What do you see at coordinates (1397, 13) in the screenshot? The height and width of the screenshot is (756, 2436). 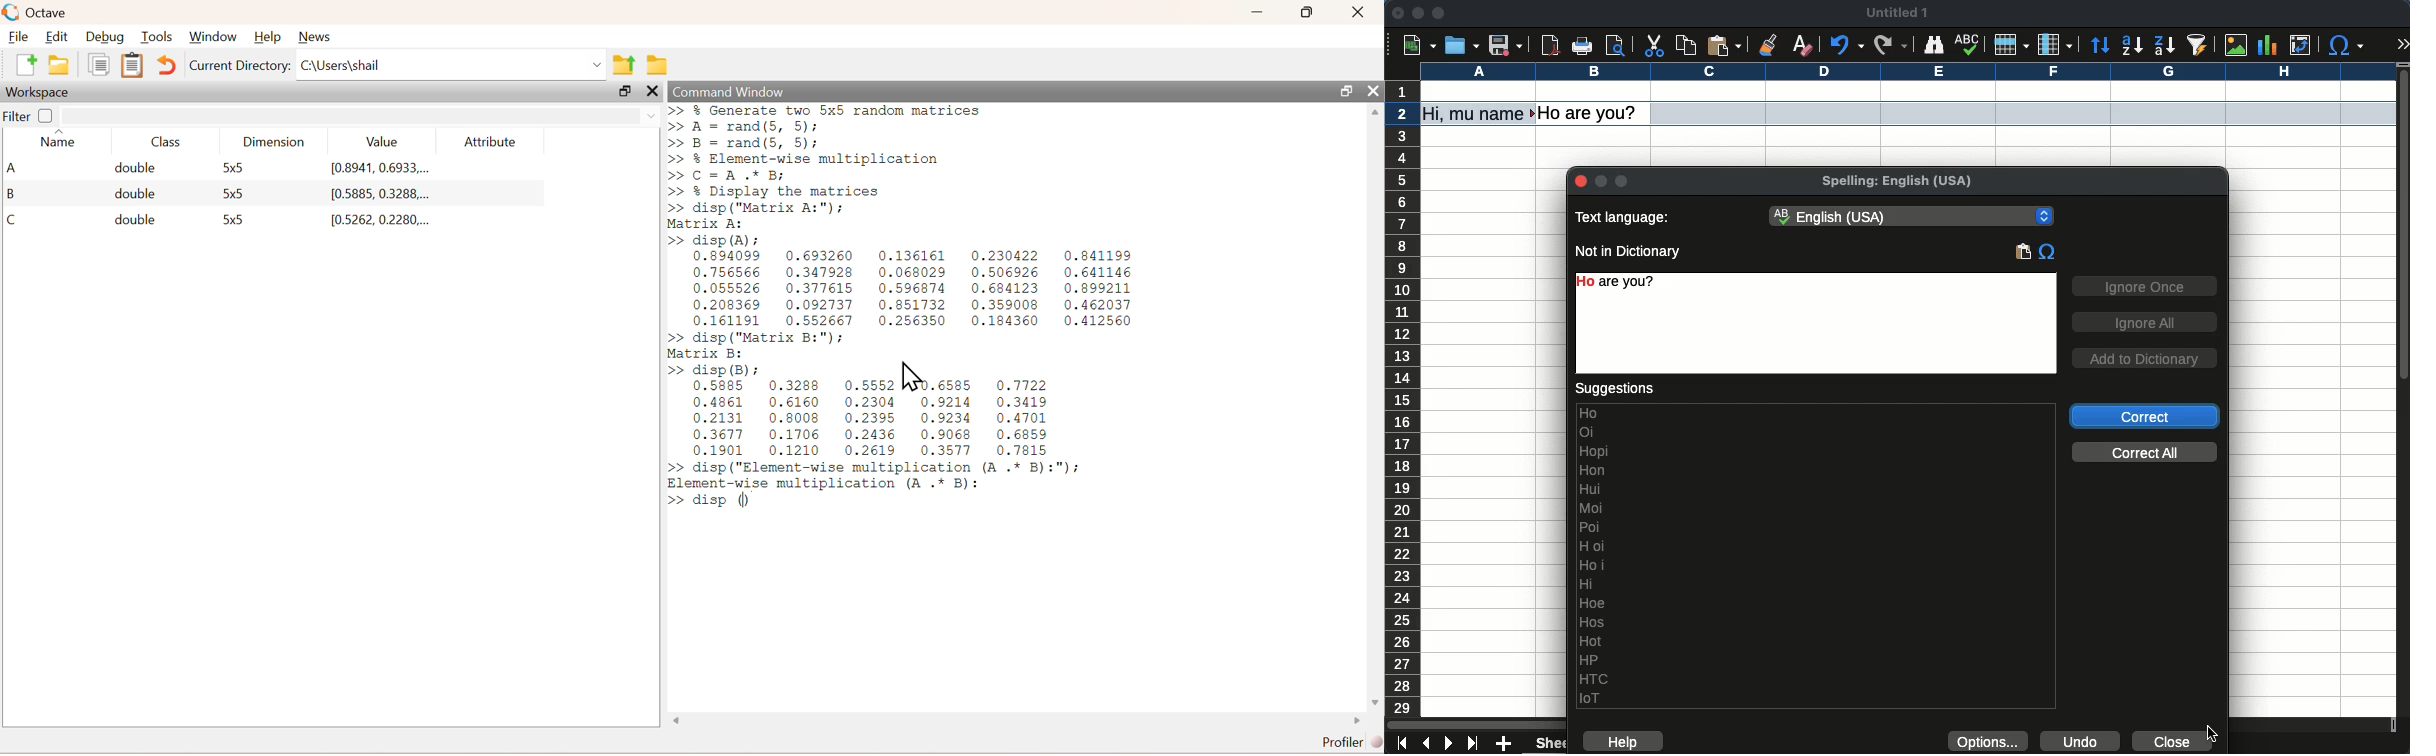 I see `close` at bounding box center [1397, 13].